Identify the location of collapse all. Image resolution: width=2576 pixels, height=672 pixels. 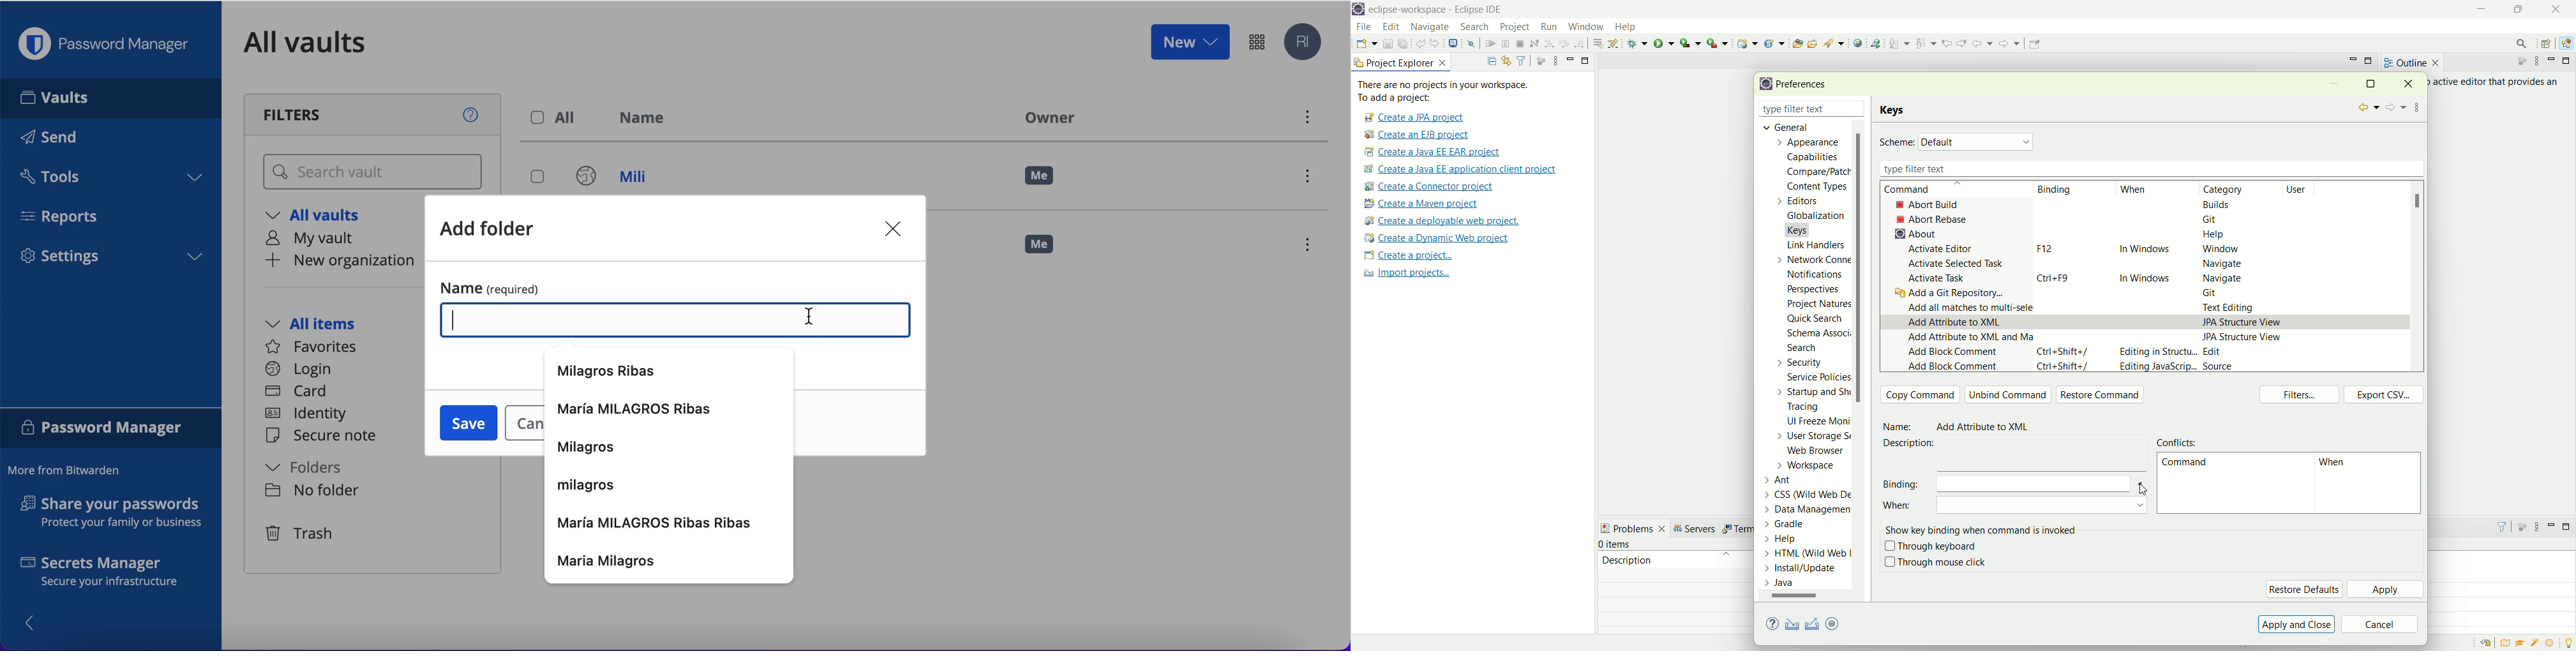
(1488, 61).